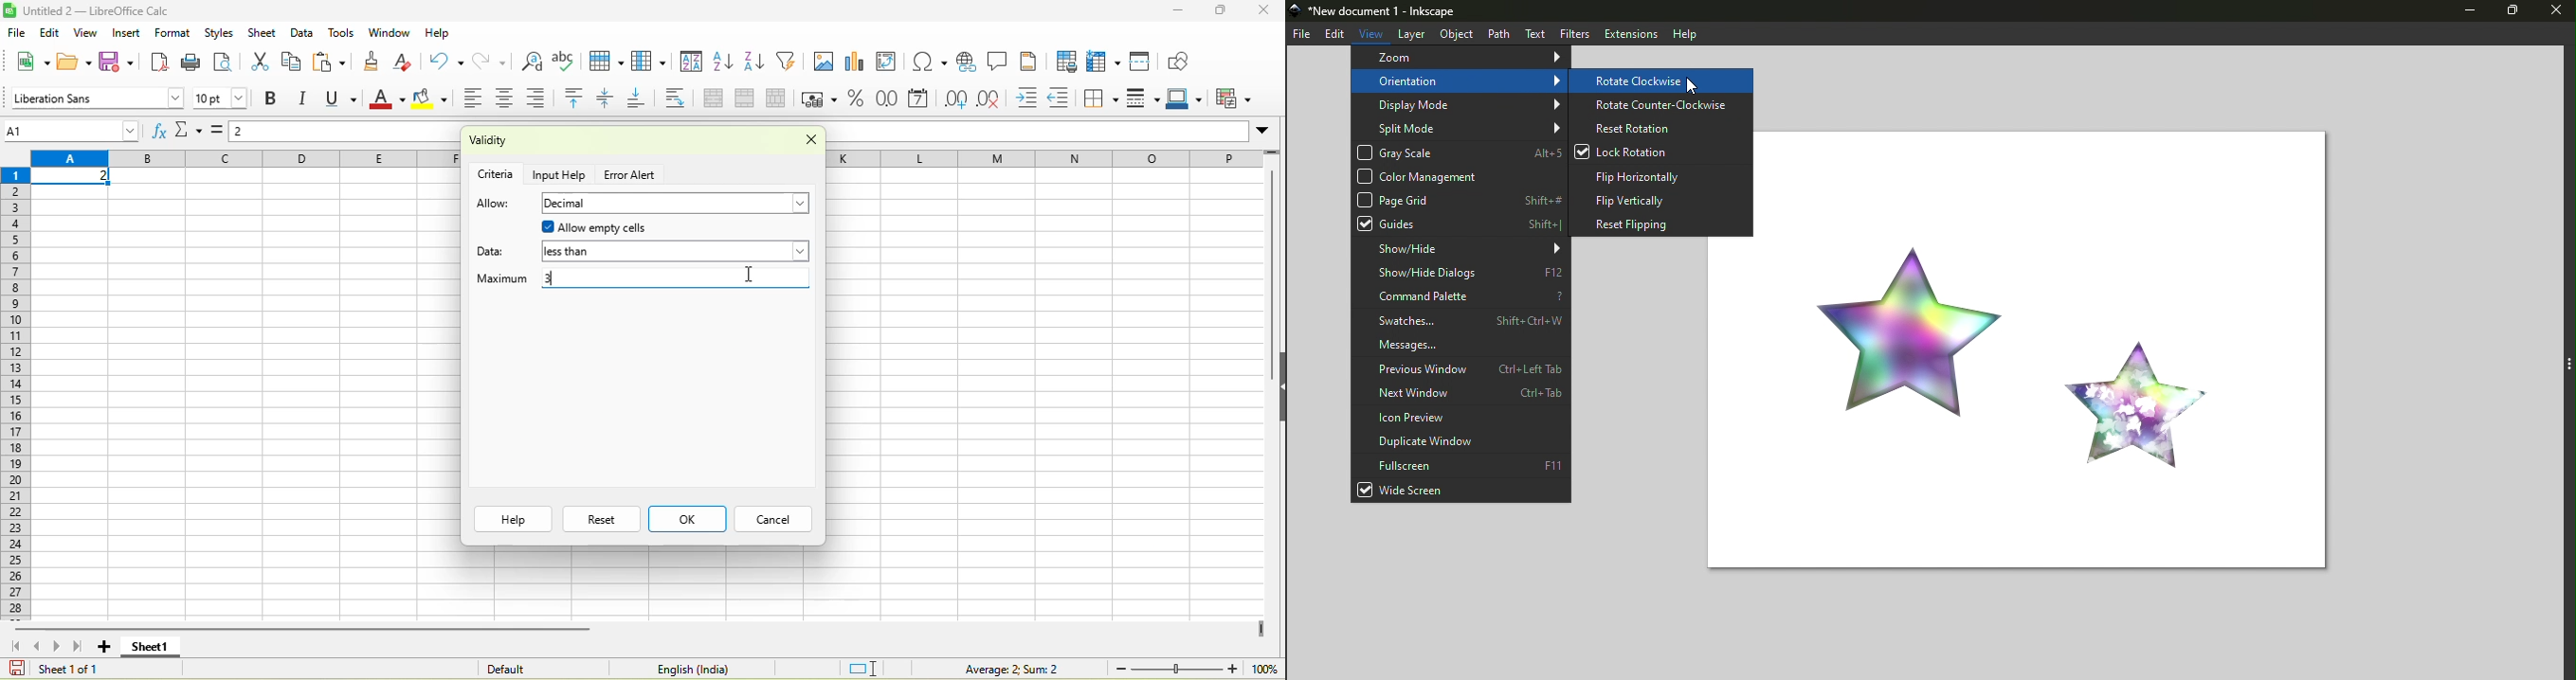 The width and height of the screenshot is (2576, 700). I want to click on auto filter, so click(790, 60).